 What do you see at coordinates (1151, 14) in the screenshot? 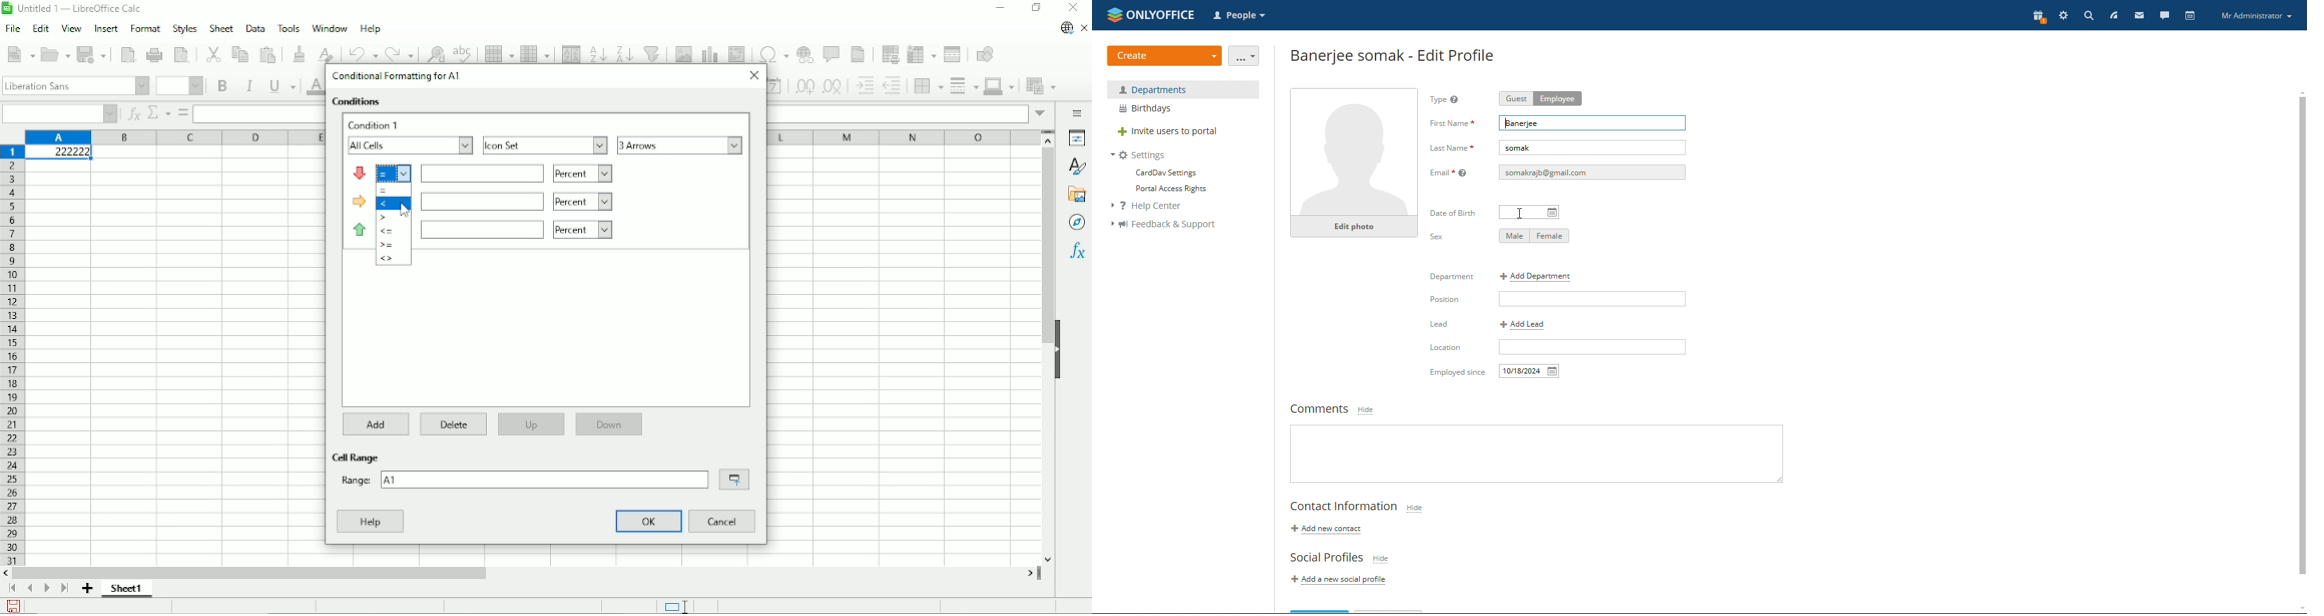
I see `logo` at bounding box center [1151, 14].